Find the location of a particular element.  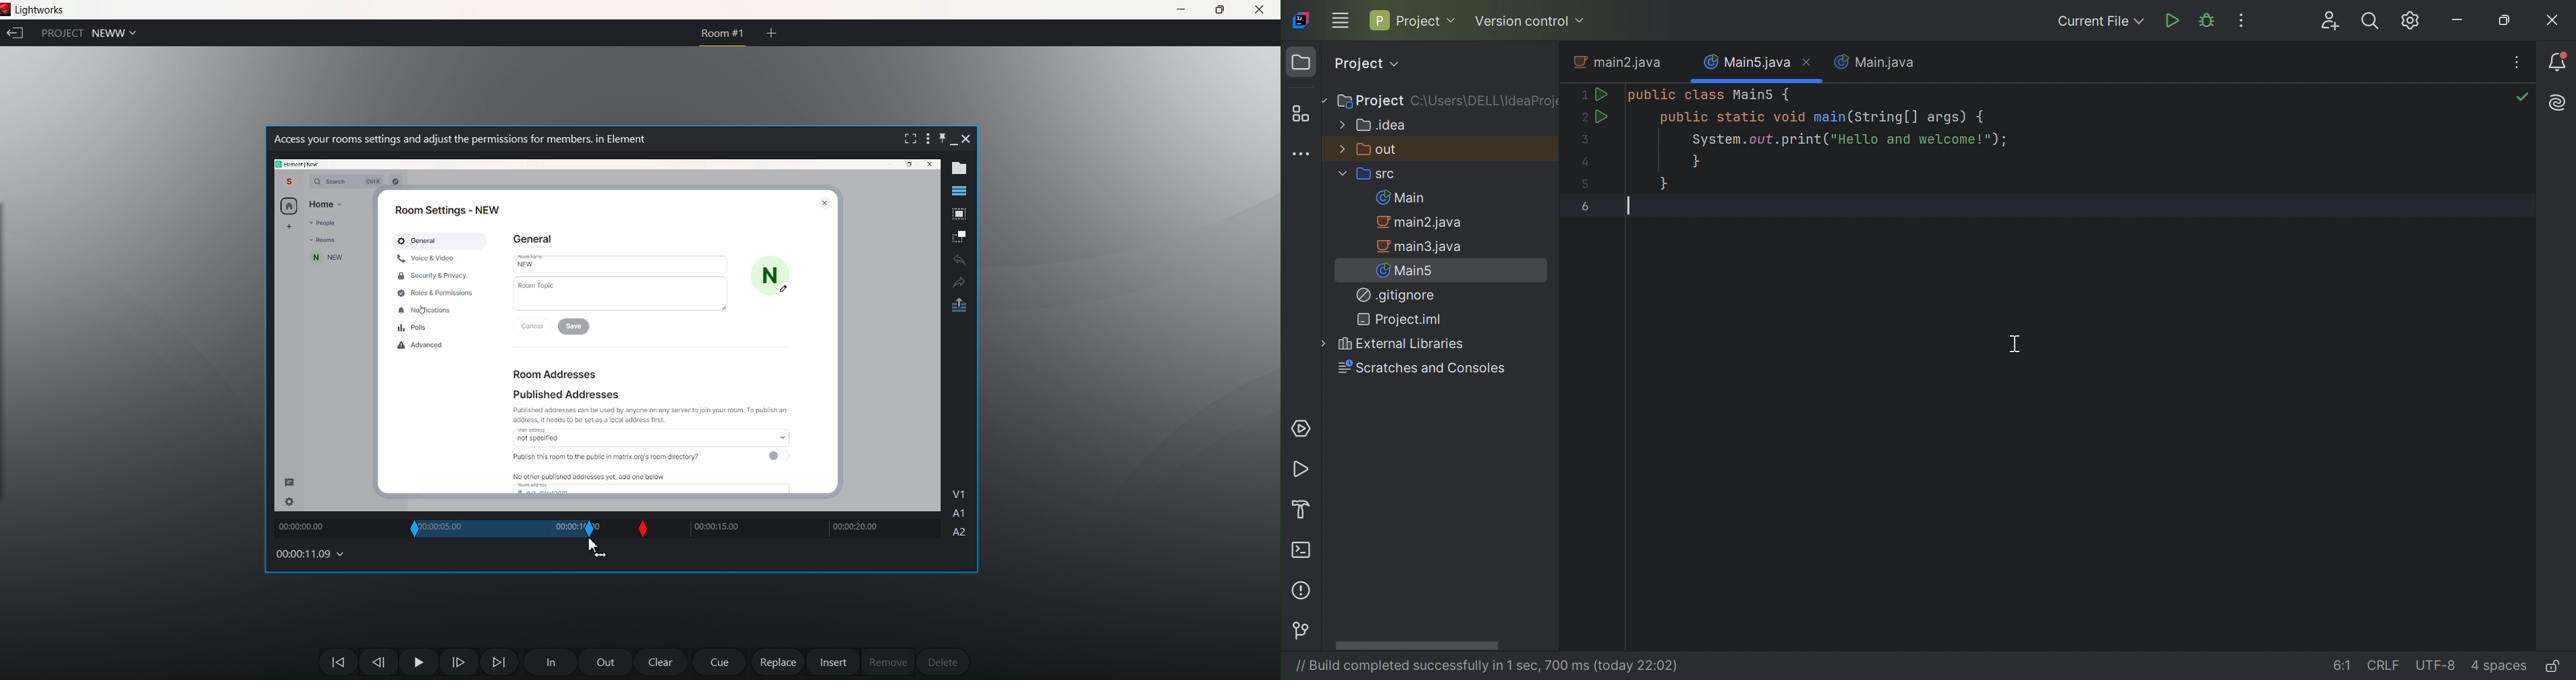

| Access your rooms settings and adjust the permissions for members. in Element is located at coordinates (488, 141).